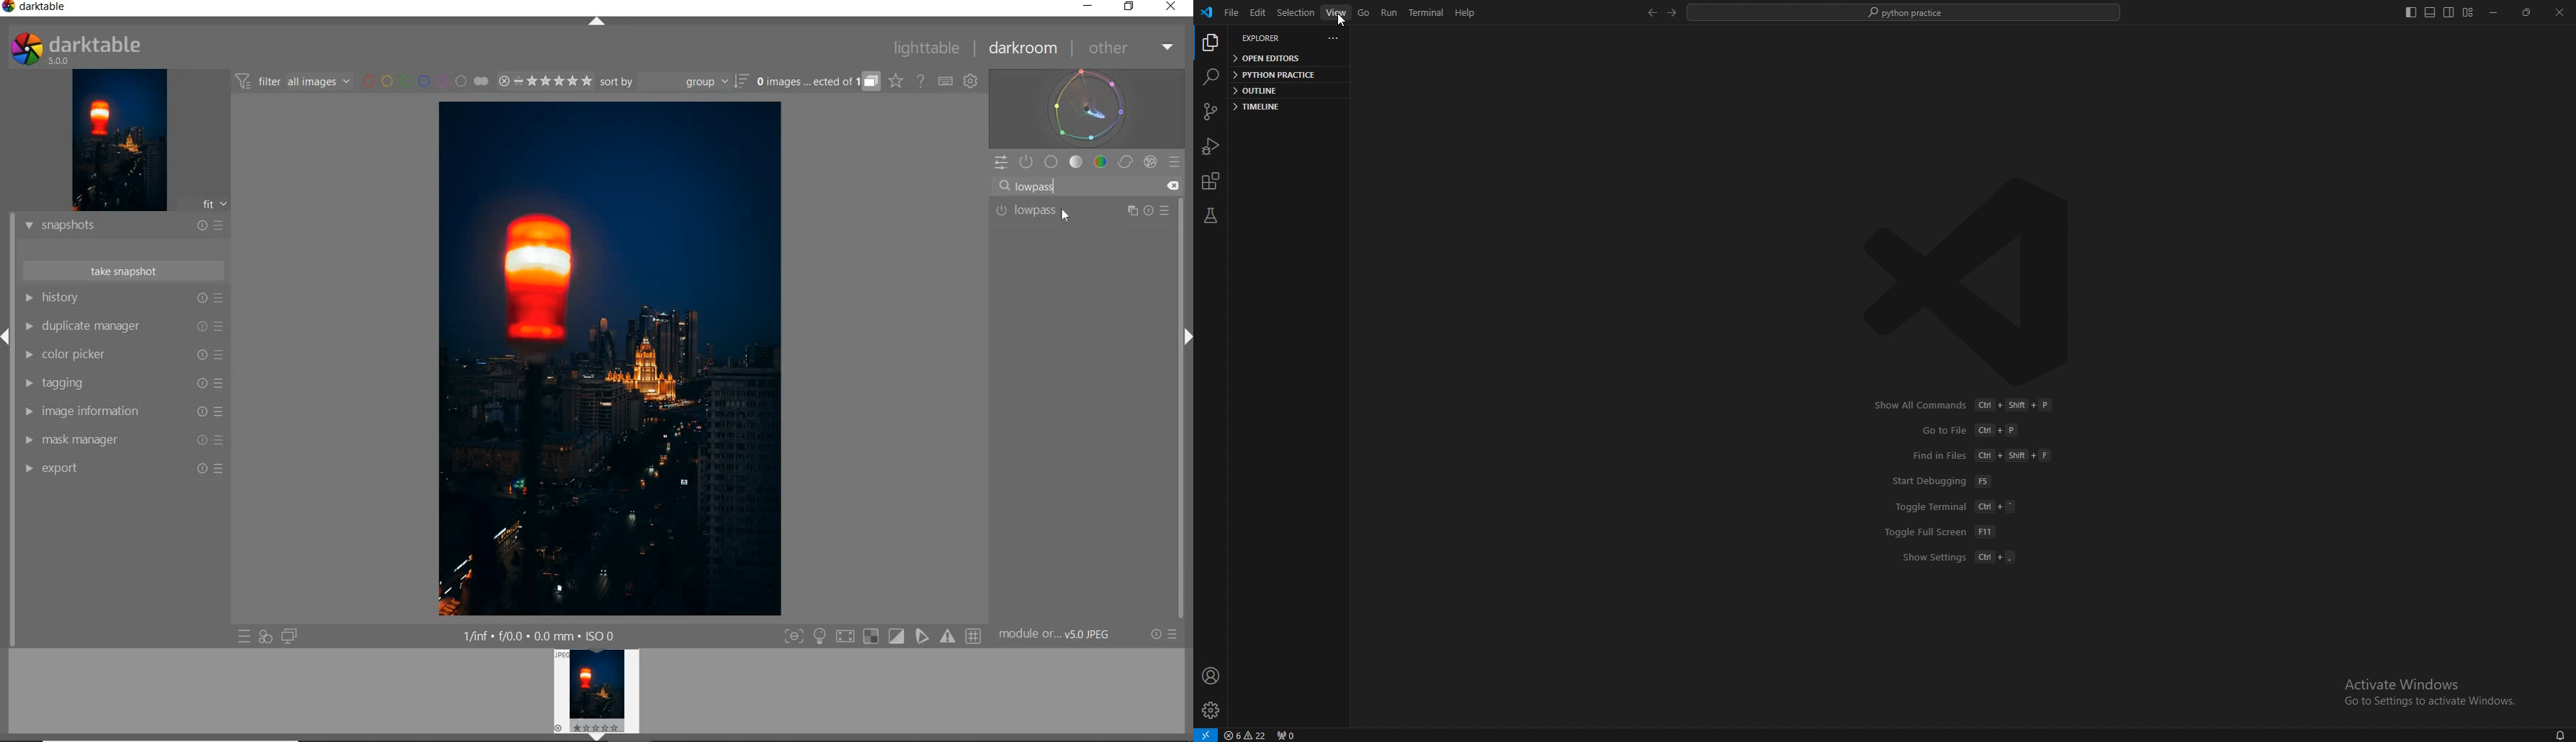  Describe the element at coordinates (201, 222) in the screenshot. I see `Resets` at that location.